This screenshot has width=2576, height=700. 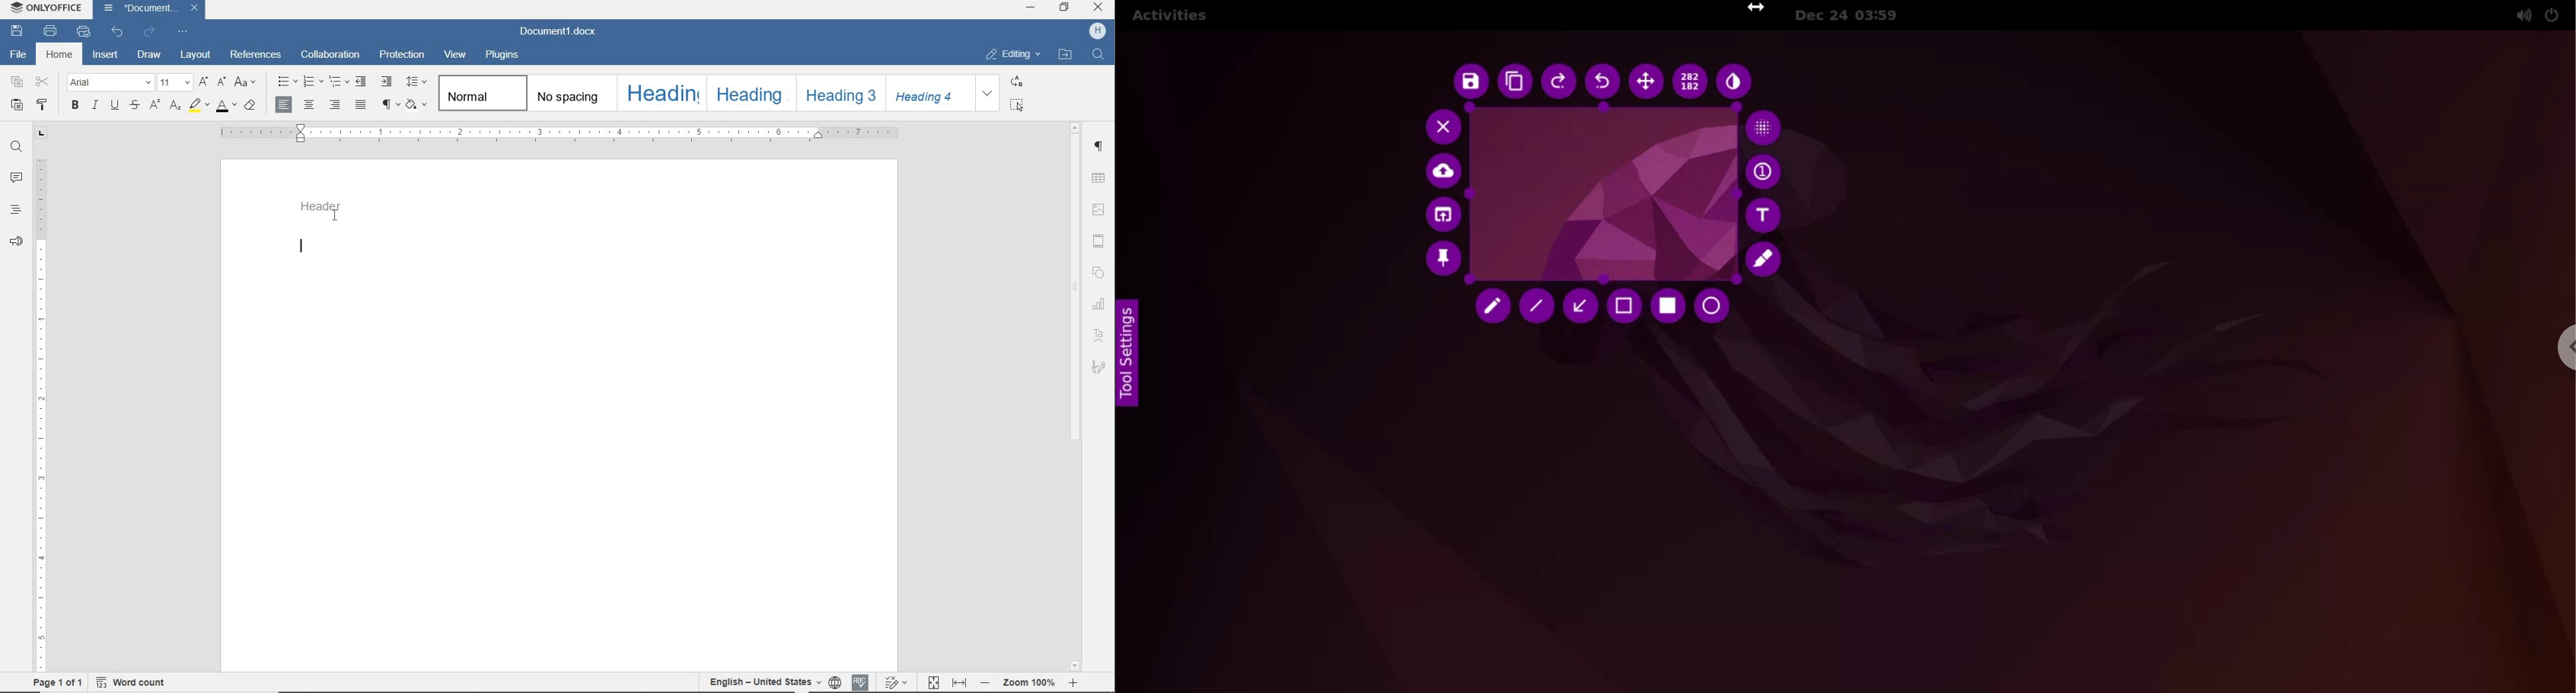 I want to click on subscript, so click(x=176, y=107).